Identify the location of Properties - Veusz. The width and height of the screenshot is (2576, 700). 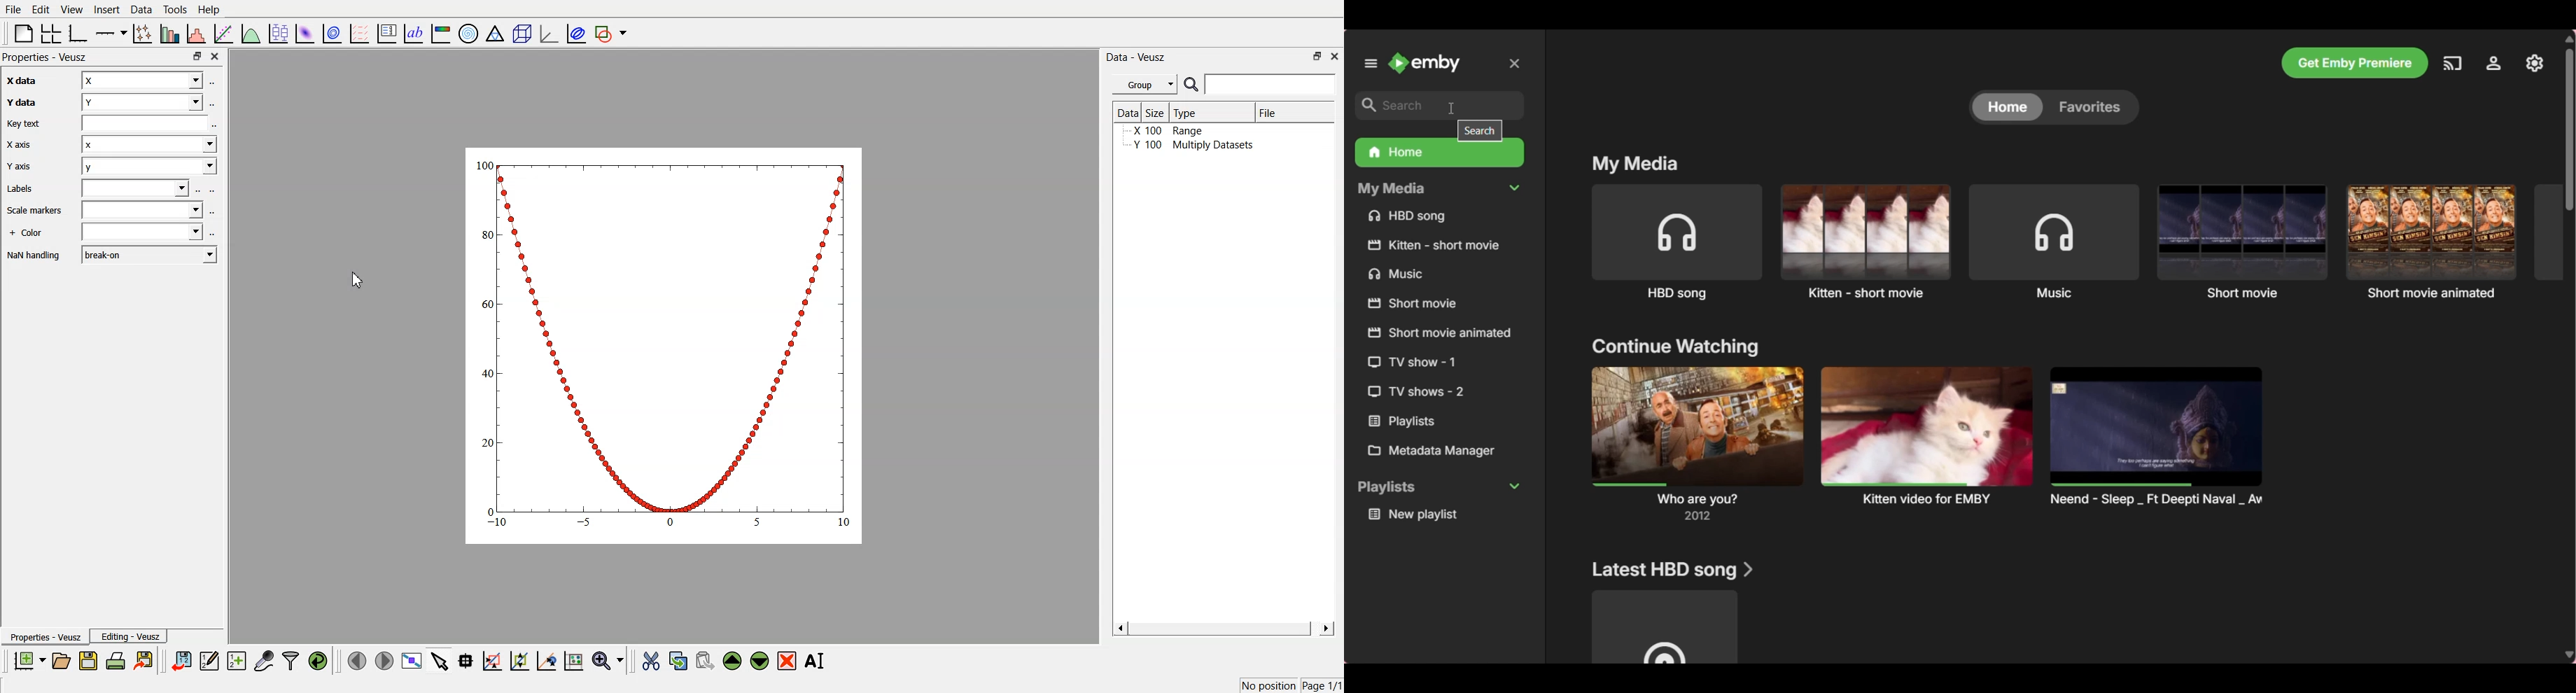
(48, 57).